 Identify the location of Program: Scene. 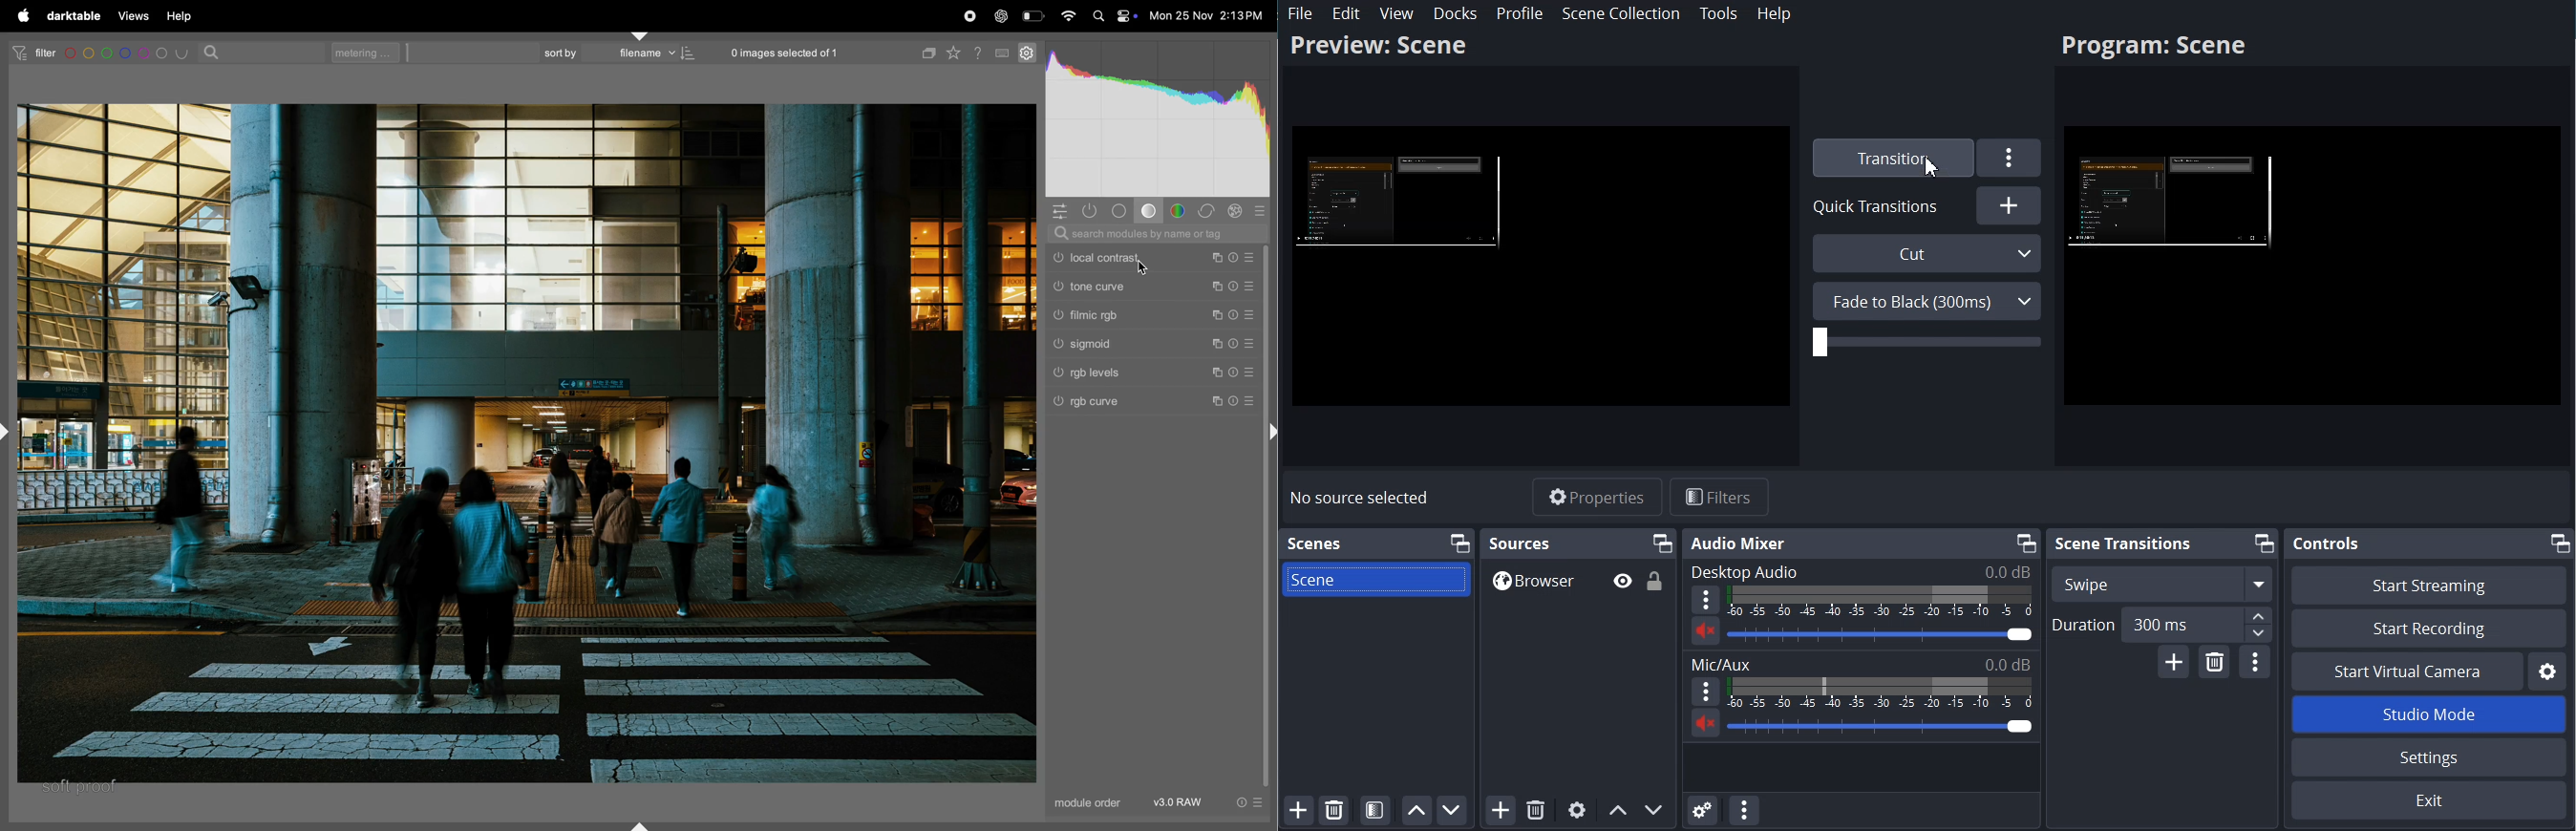
(2153, 48).